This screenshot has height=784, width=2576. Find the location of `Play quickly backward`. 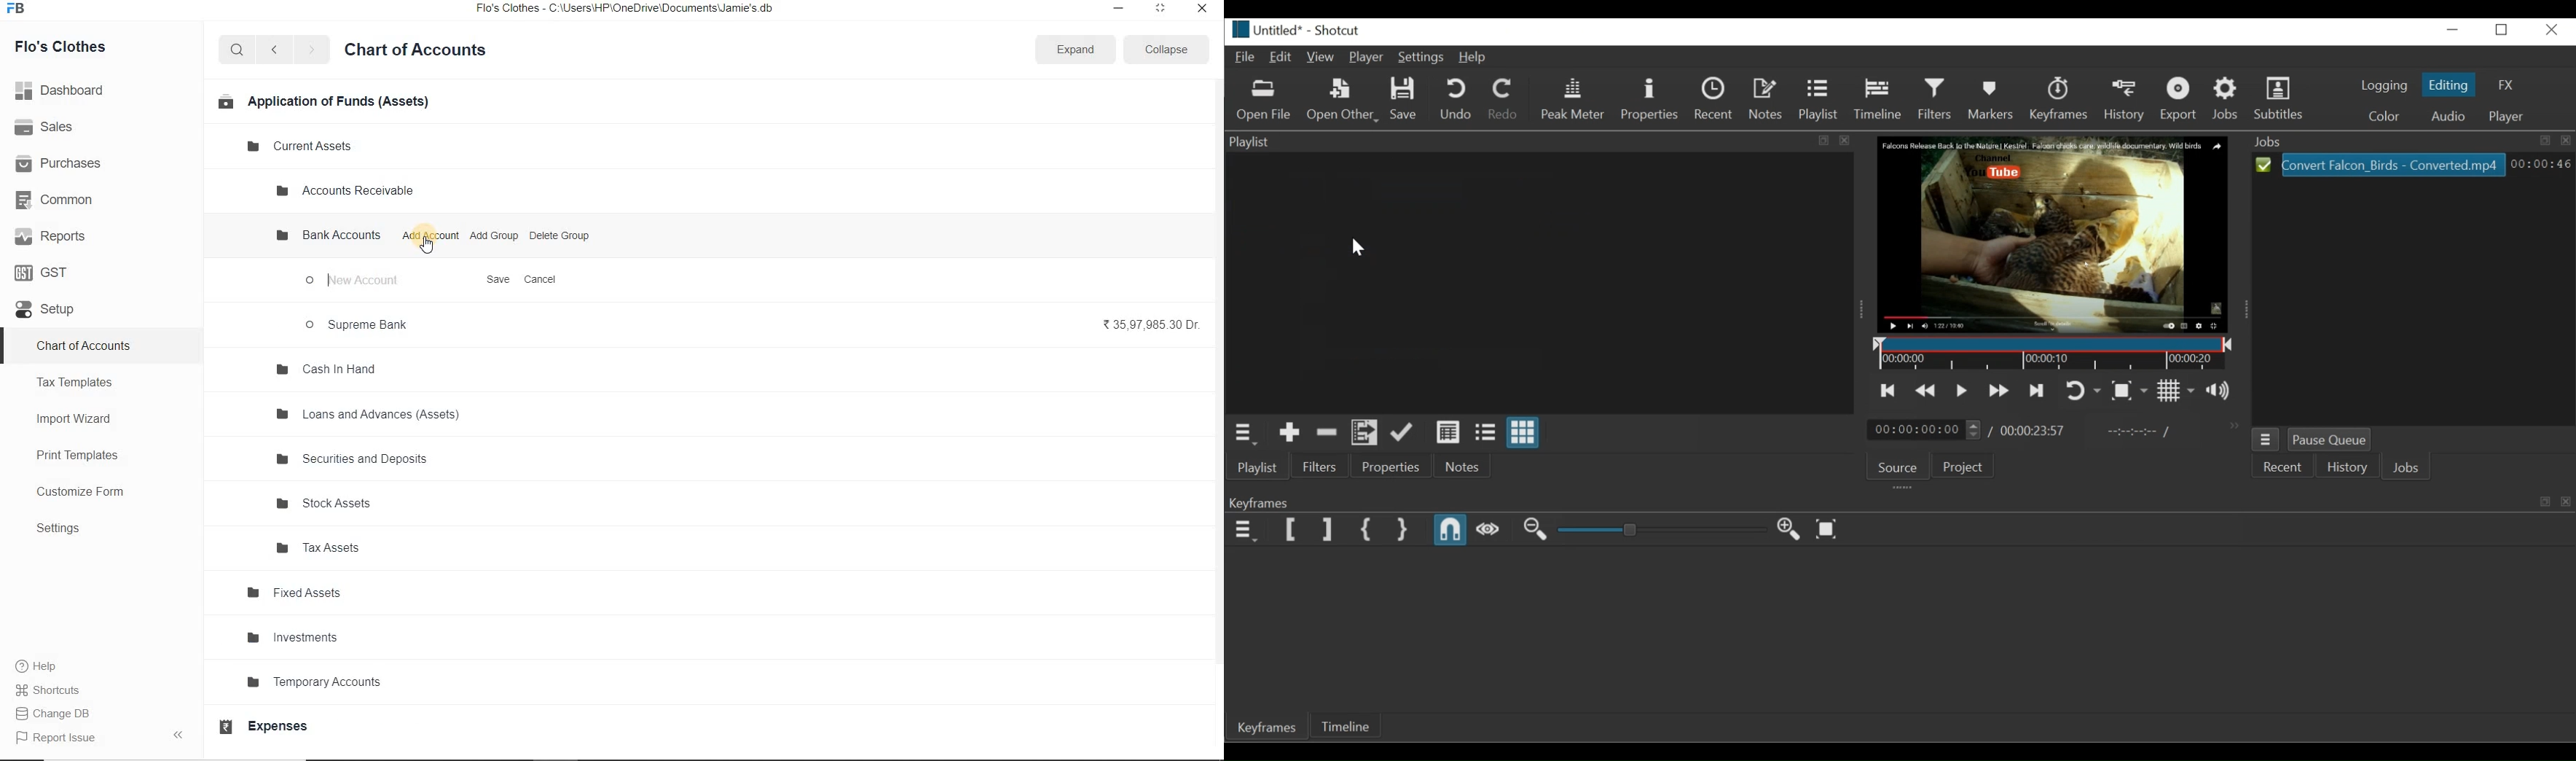

Play quickly backward is located at coordinates (1926, 390).